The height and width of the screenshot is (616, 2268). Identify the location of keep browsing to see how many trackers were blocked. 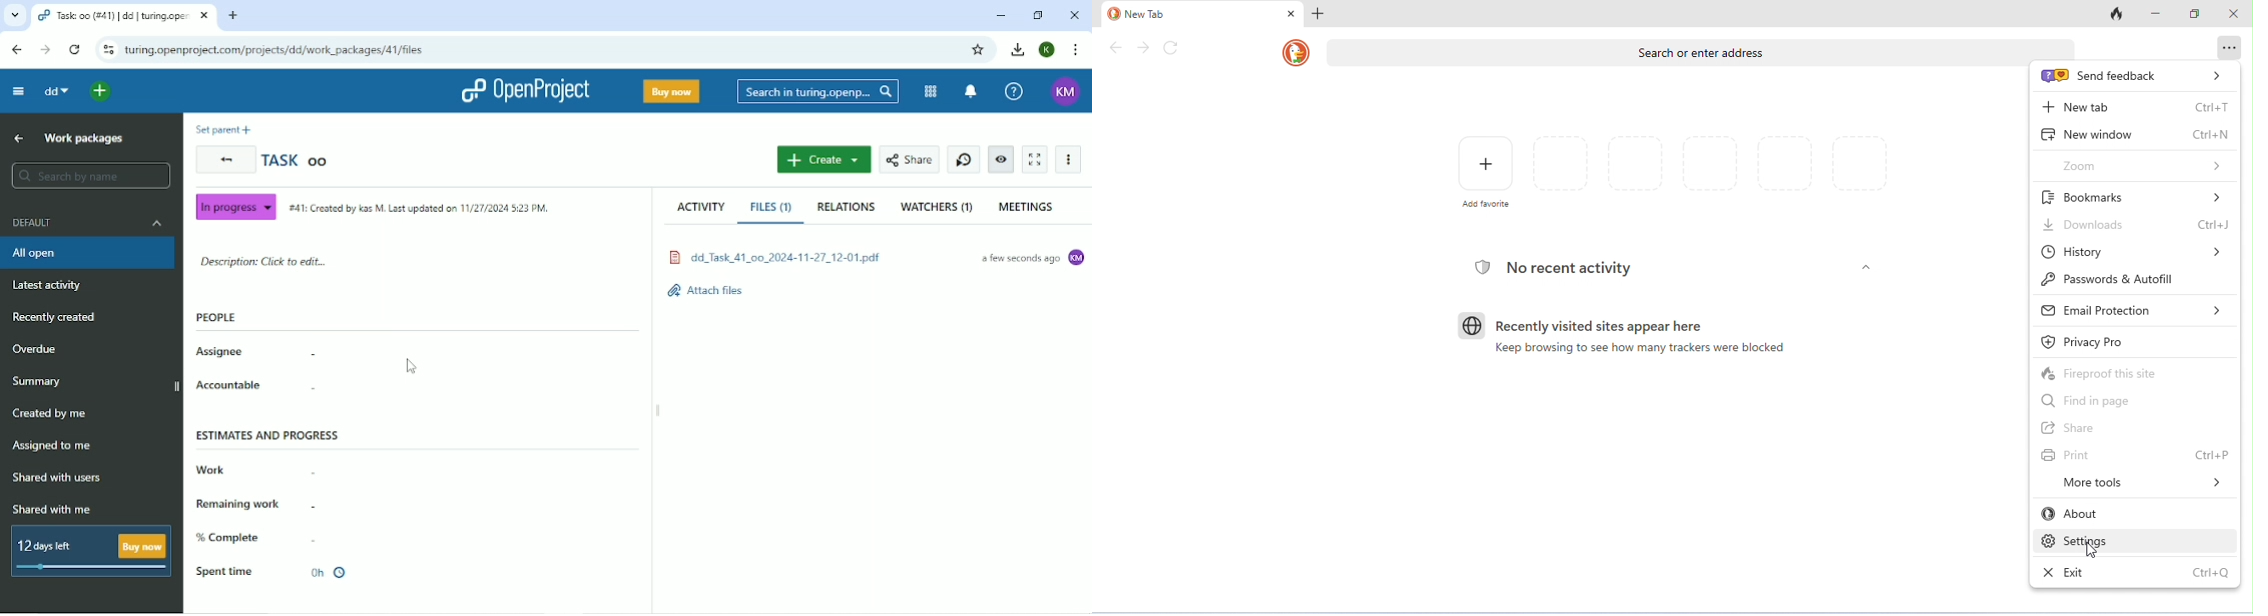
(1634, 348).